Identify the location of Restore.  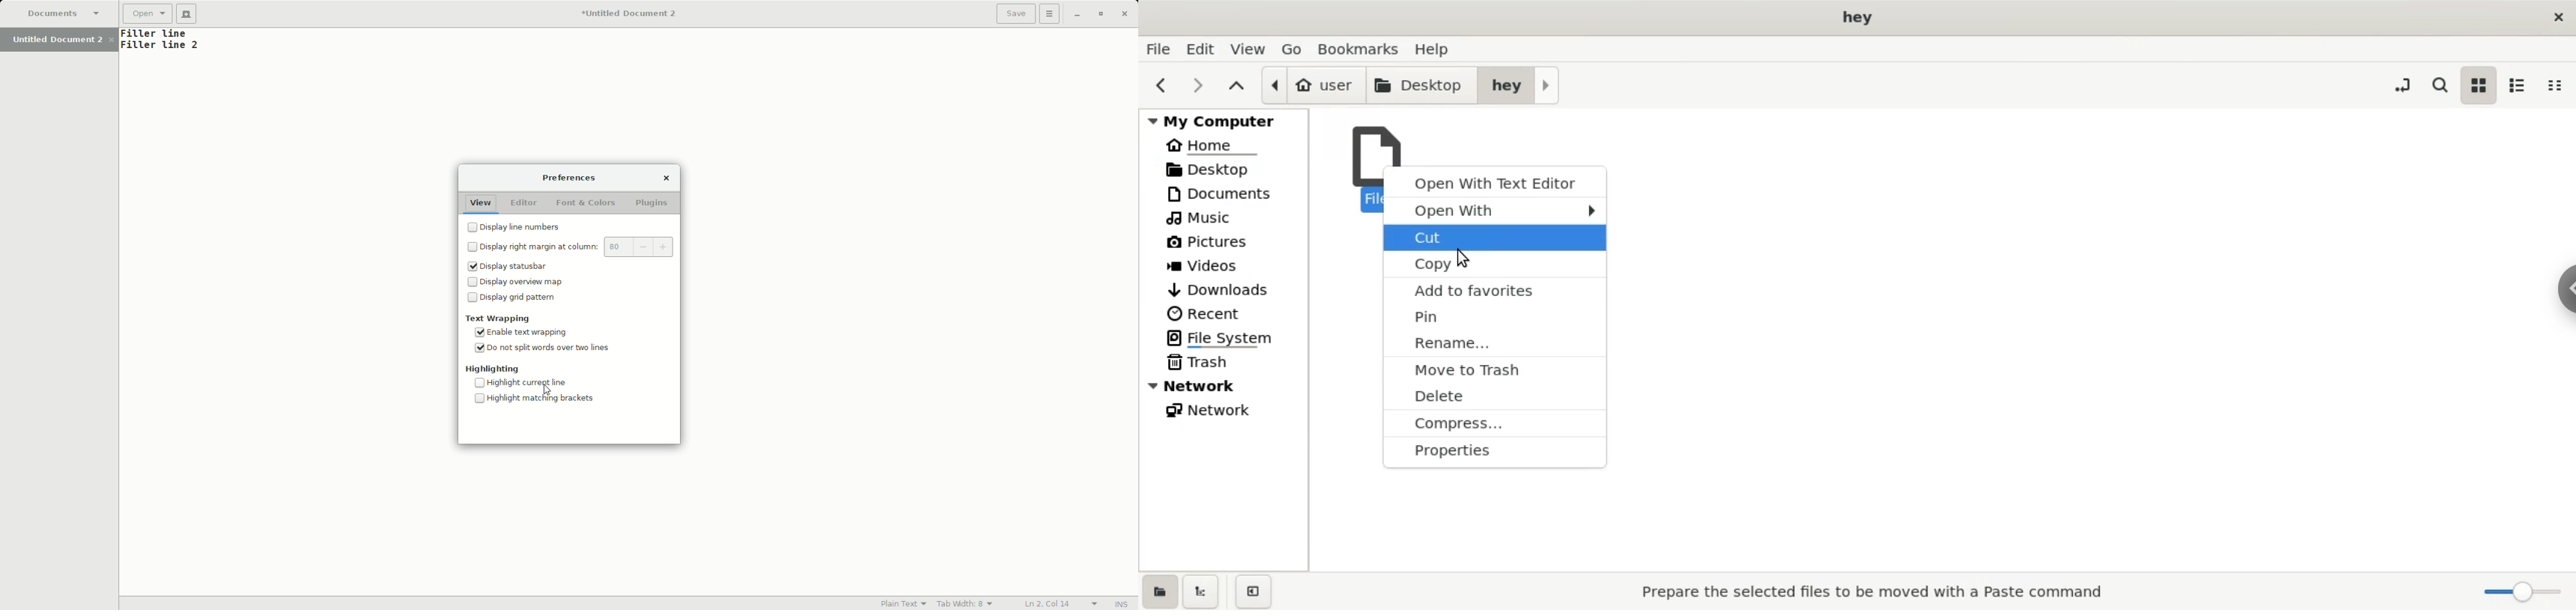
(1099, 14).